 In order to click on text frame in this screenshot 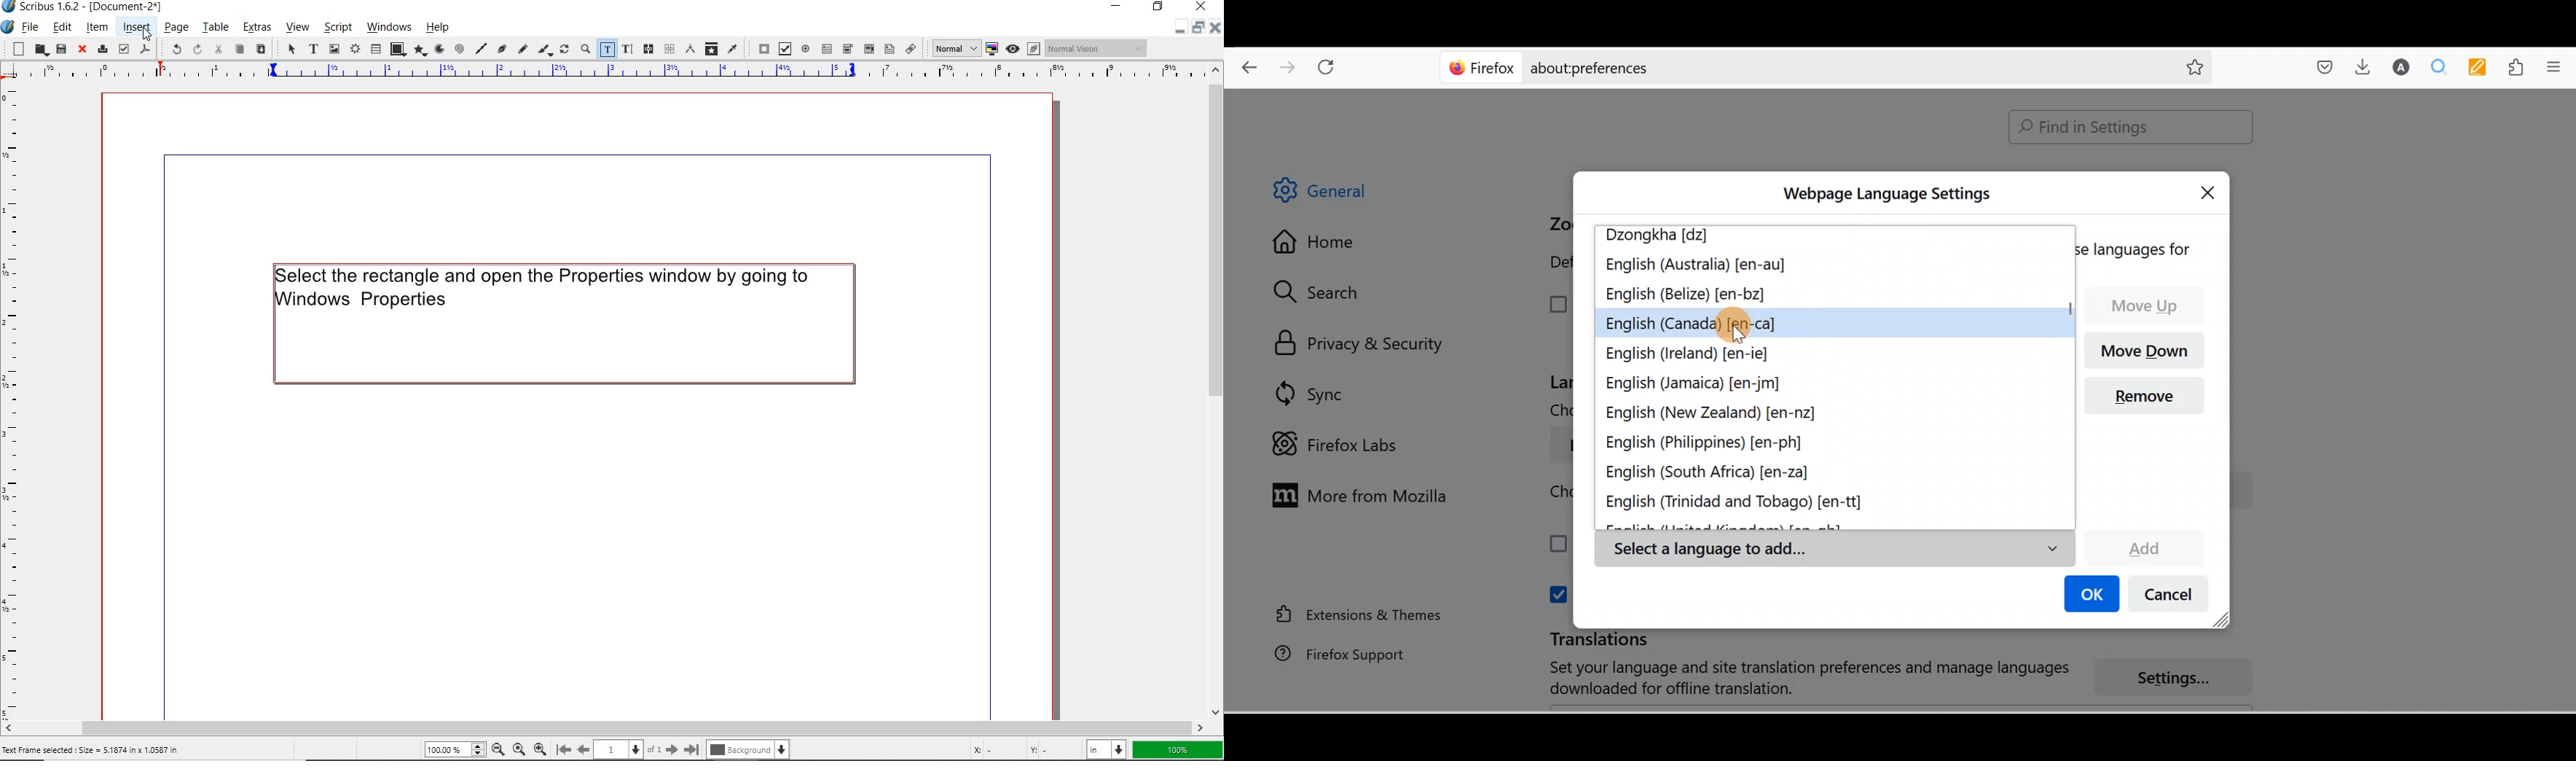, I will do `click(314, 50)`.